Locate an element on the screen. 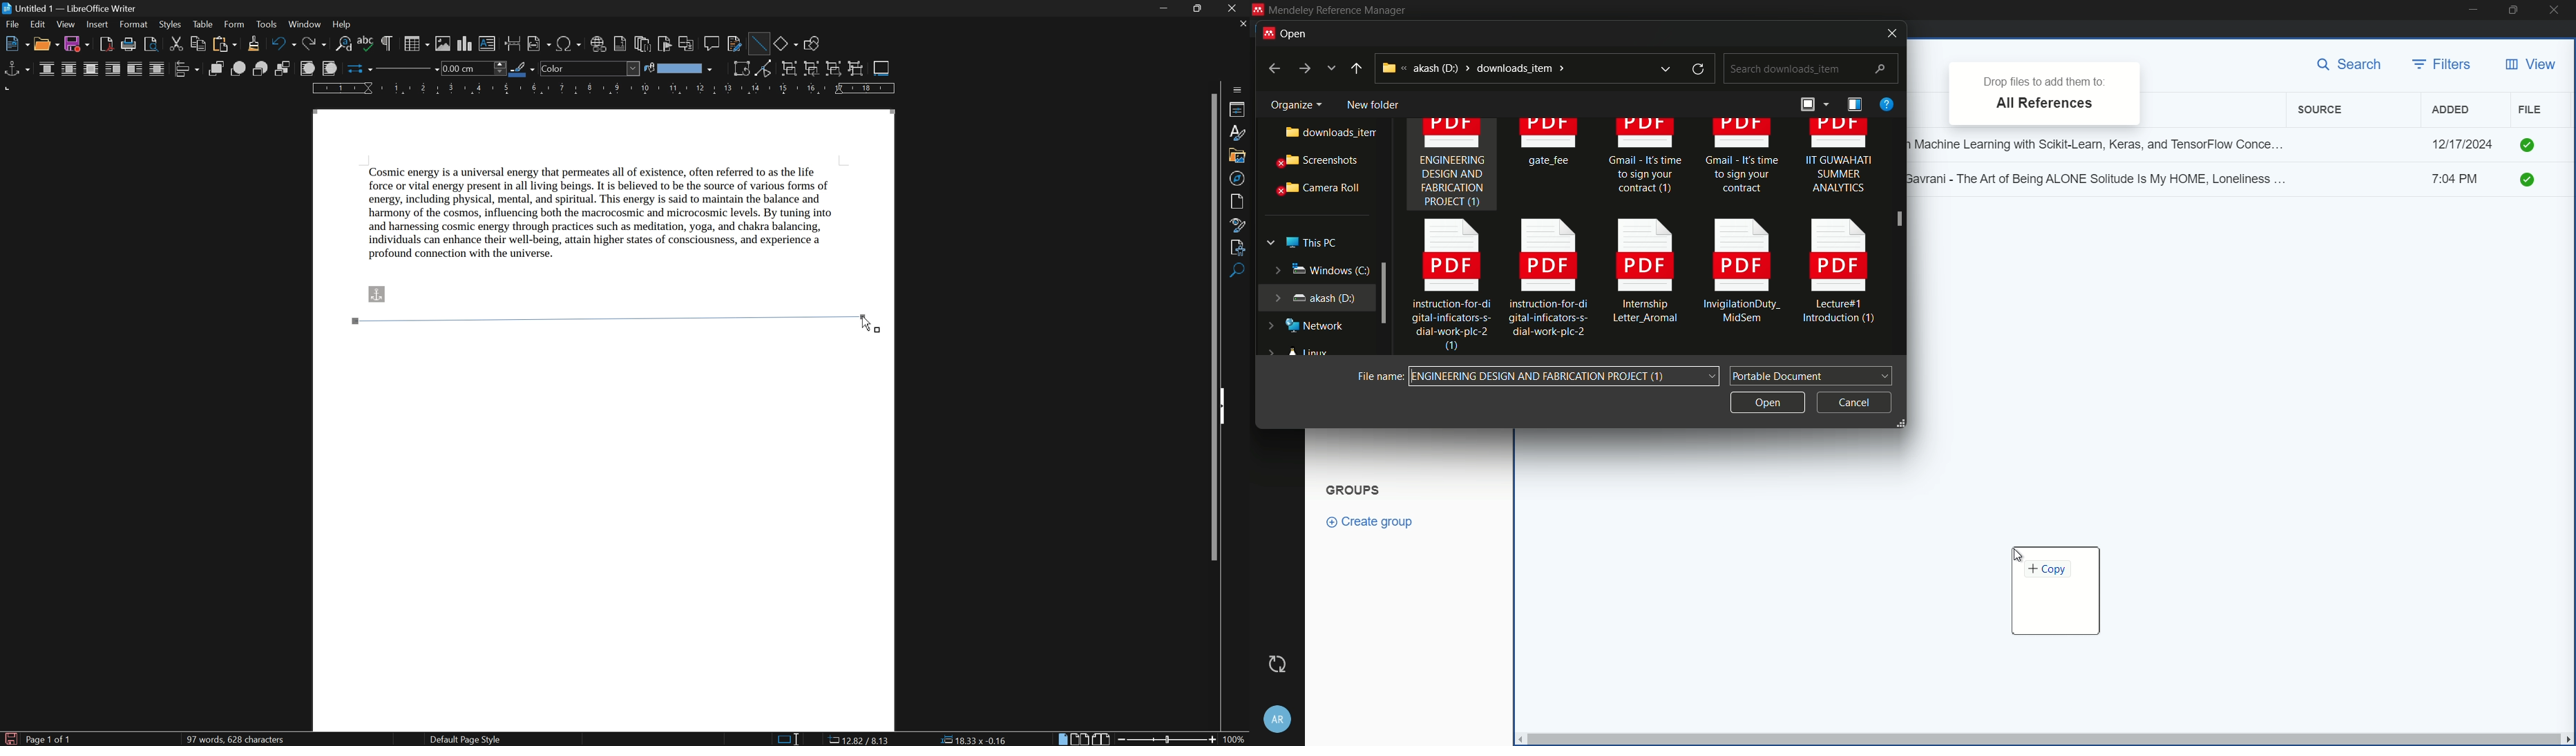 This screenshot has height=756, width=2576. maximize is located at coordinates (2515, 10).